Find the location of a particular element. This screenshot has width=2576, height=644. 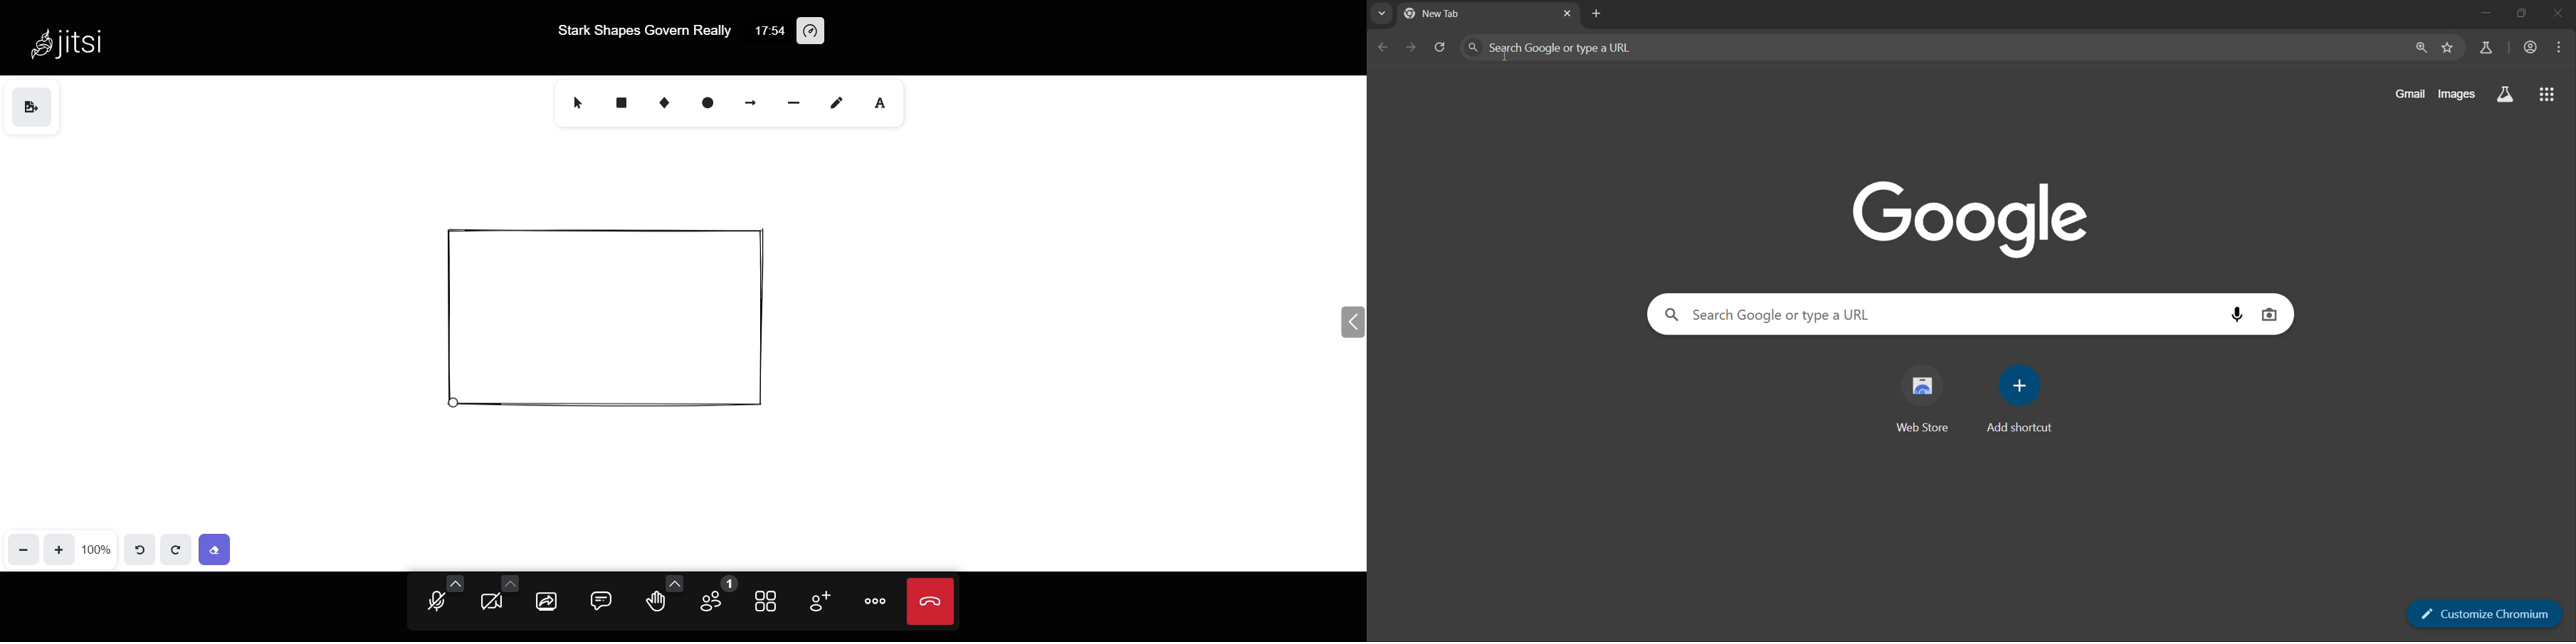

screen share is located at coordinates (545, 601).